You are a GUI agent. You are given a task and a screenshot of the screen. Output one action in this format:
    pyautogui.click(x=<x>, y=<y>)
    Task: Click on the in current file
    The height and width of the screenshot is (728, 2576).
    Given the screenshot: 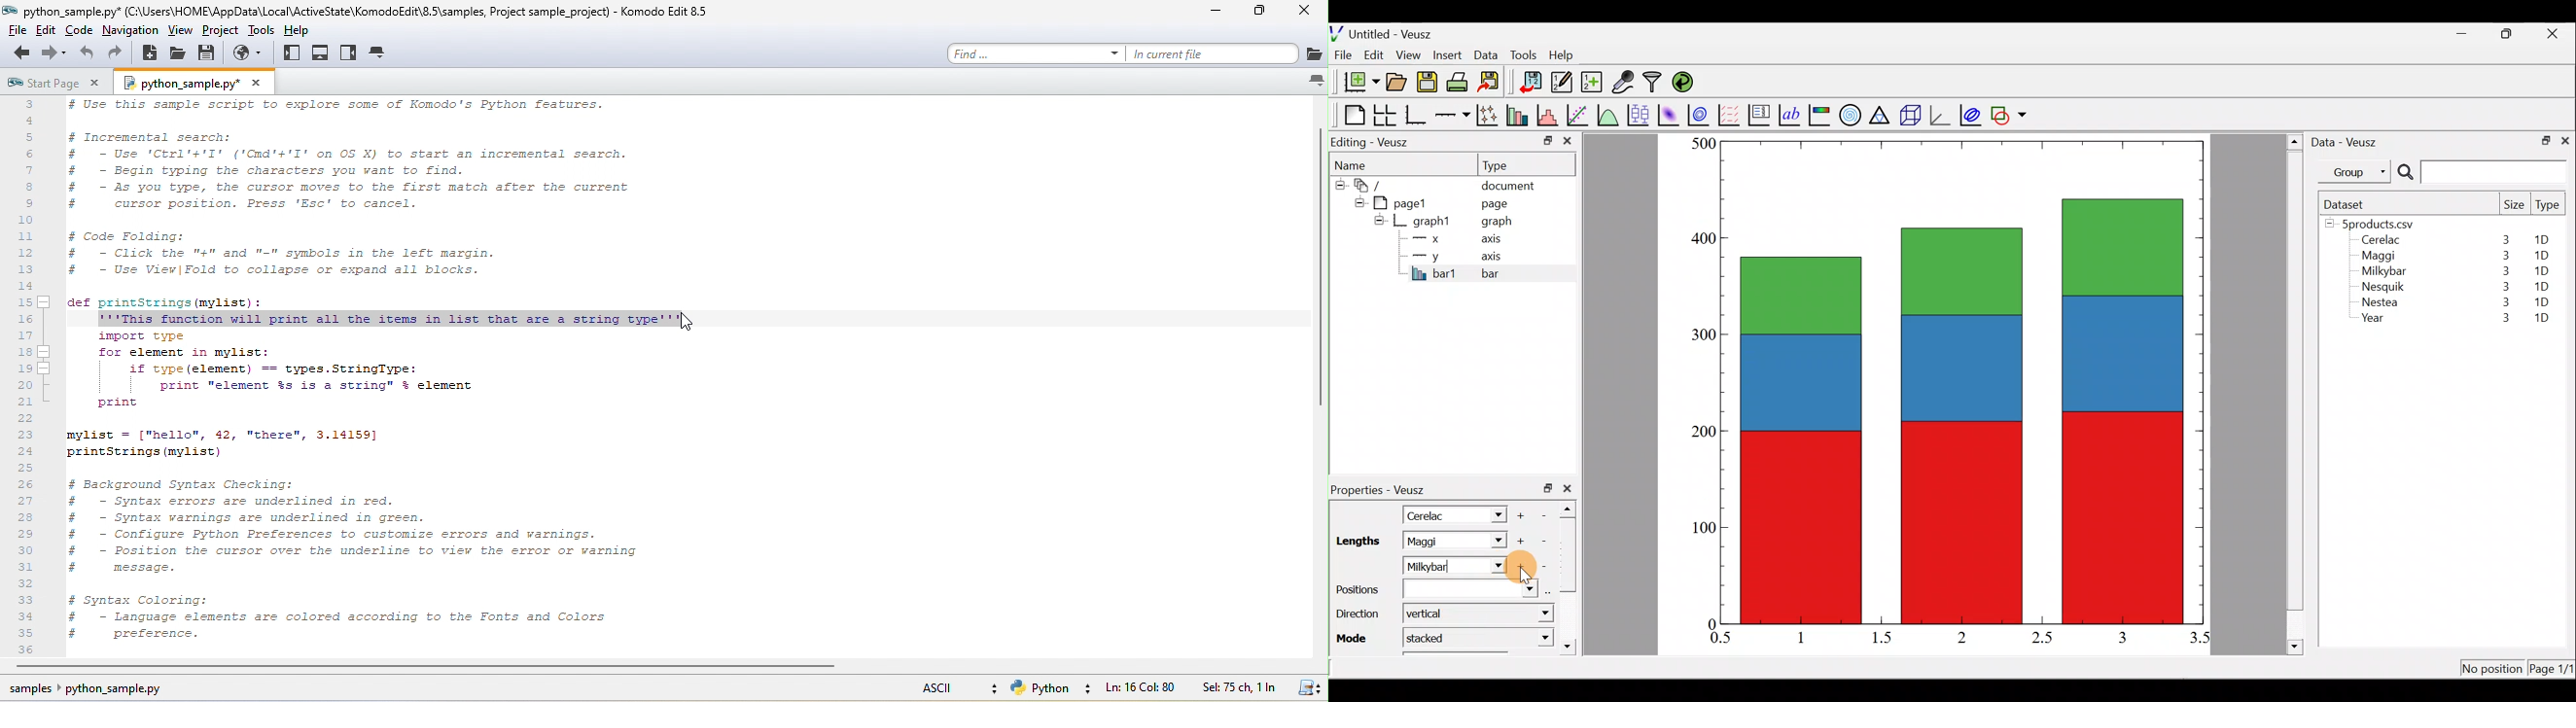 What is the action you would take?
    pyautogui.click(x=1211, y=53)
    